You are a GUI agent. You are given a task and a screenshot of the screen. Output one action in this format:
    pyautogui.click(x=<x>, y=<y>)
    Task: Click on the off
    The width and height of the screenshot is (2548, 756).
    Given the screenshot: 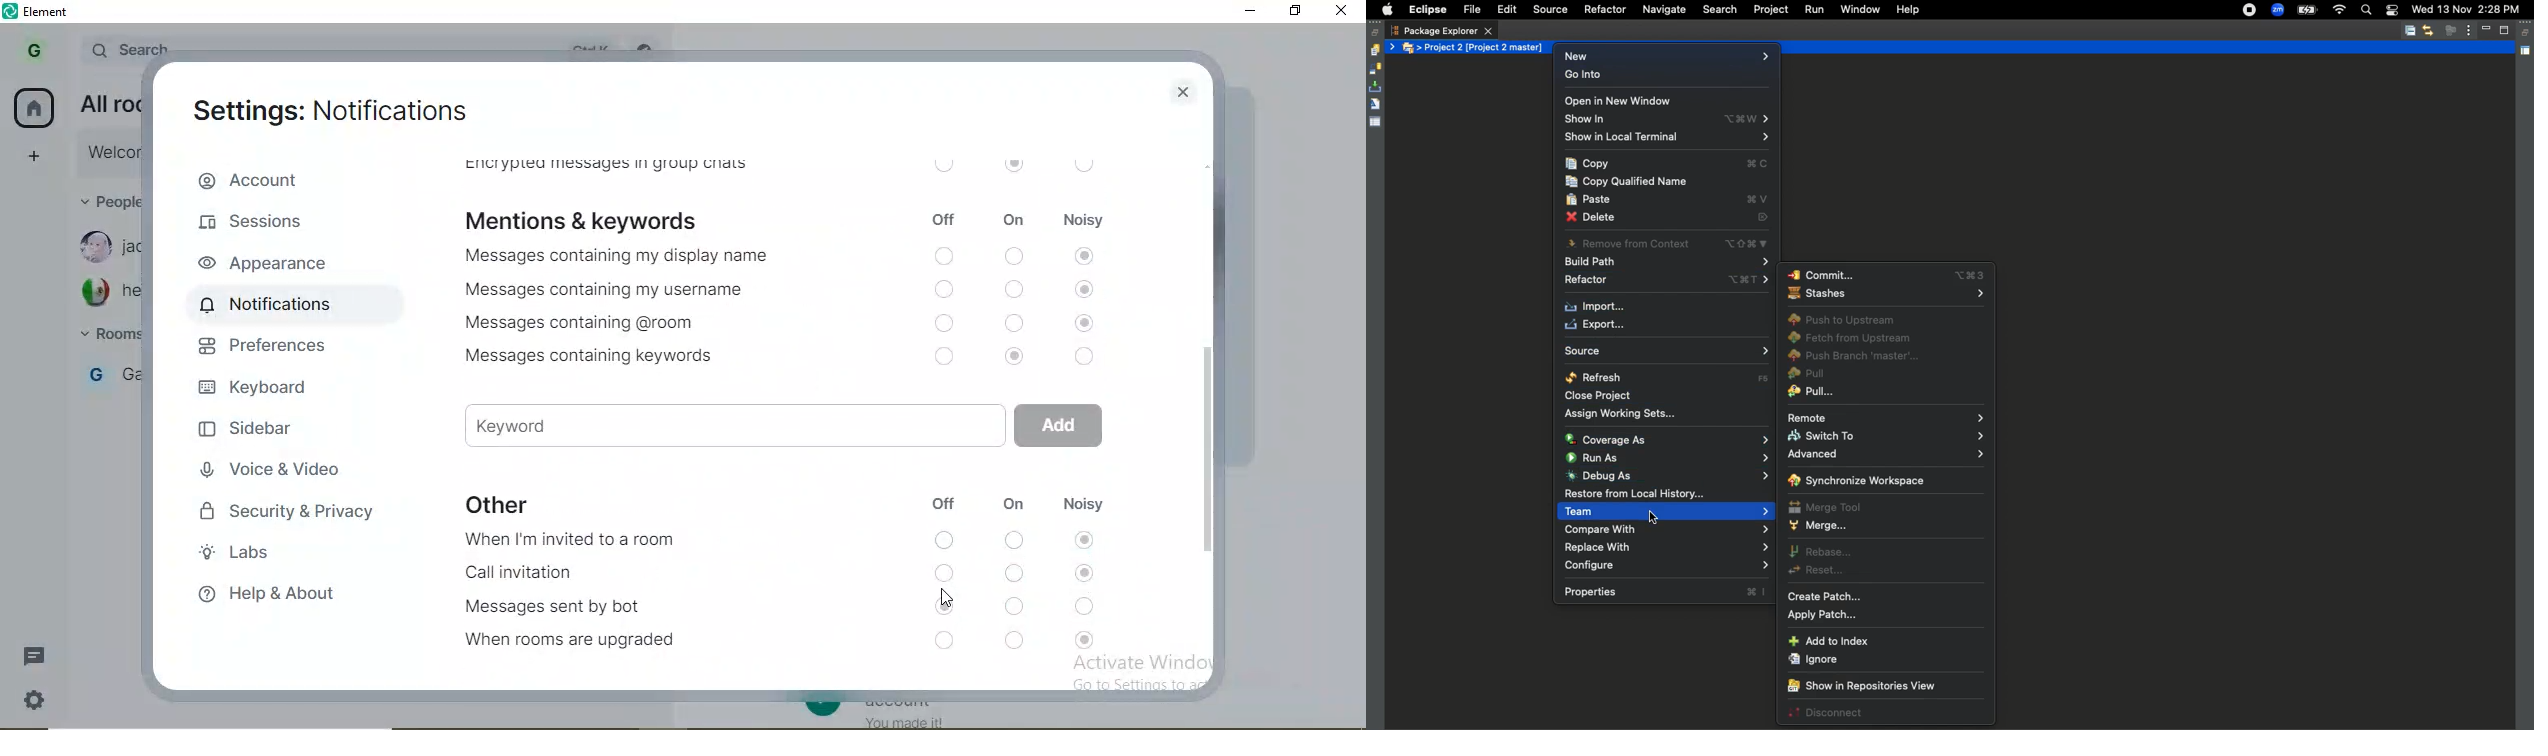 What is the action you would take?
    pyautogui.click(x=943, y=500)
    